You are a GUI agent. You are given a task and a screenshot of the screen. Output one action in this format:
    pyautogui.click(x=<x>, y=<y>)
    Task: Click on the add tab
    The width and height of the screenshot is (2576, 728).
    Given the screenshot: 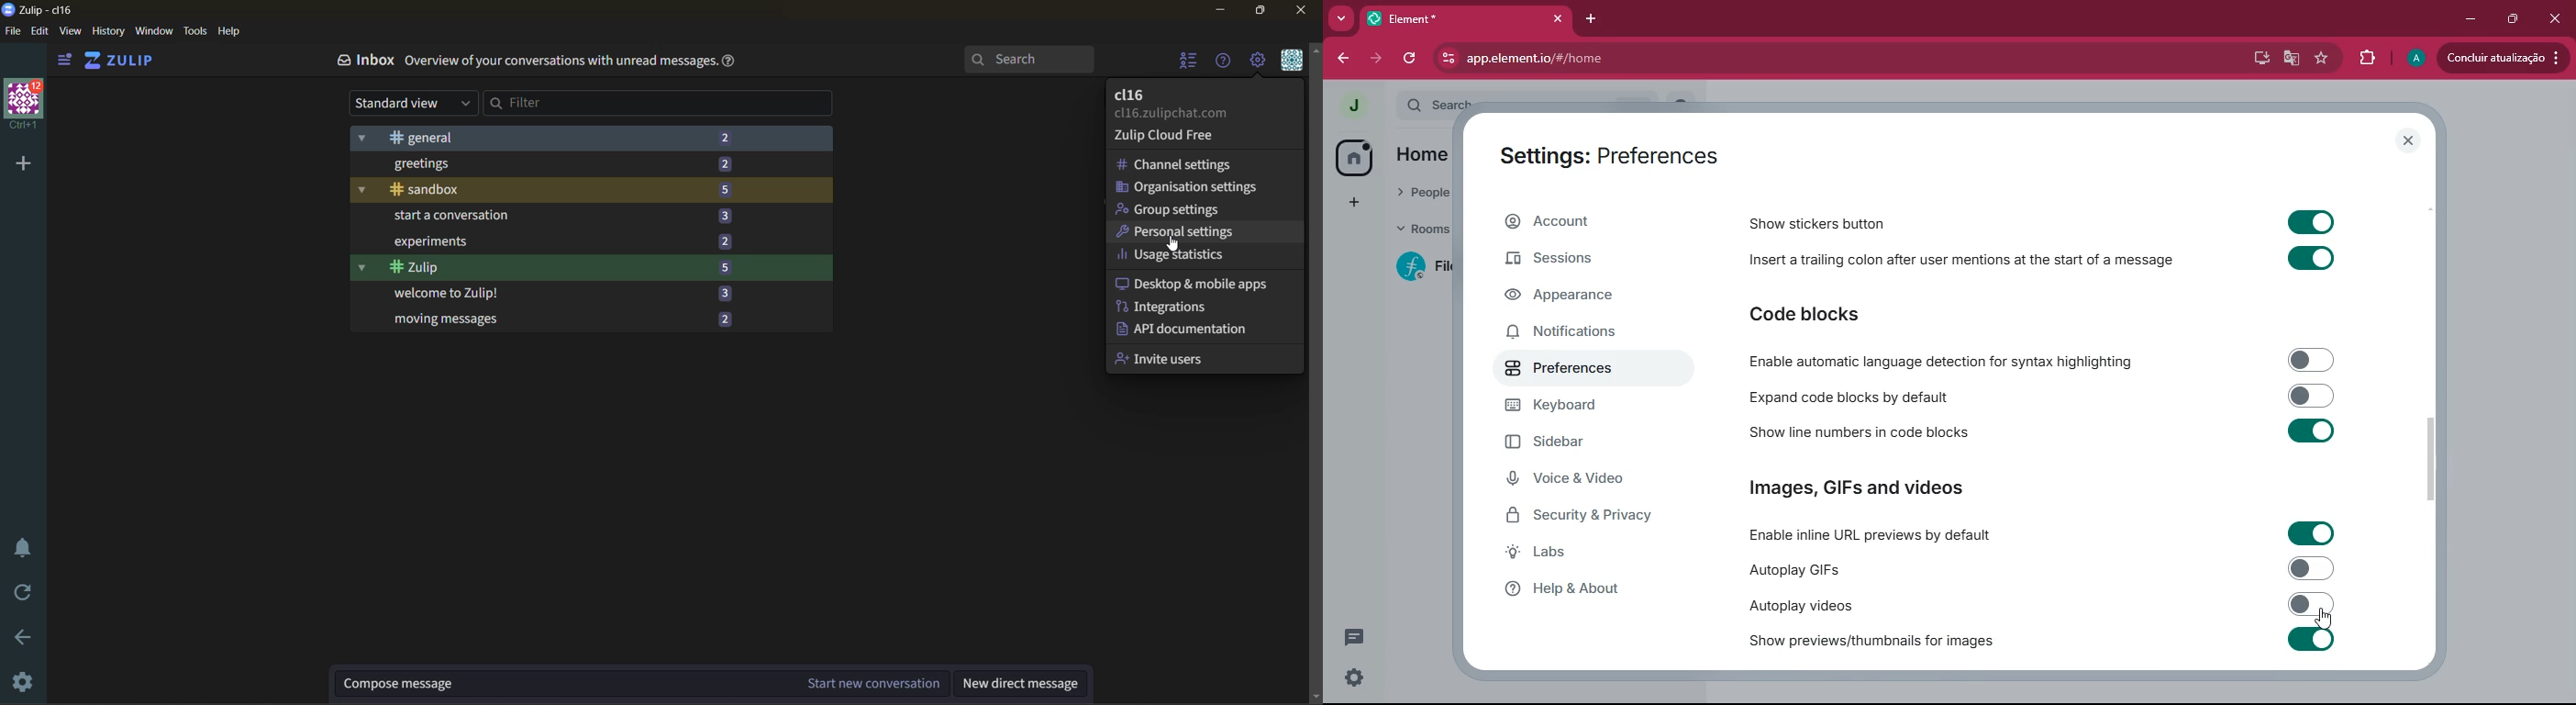 What is the action you would take?
    pyautogui.click(x=1597, y=17)
    